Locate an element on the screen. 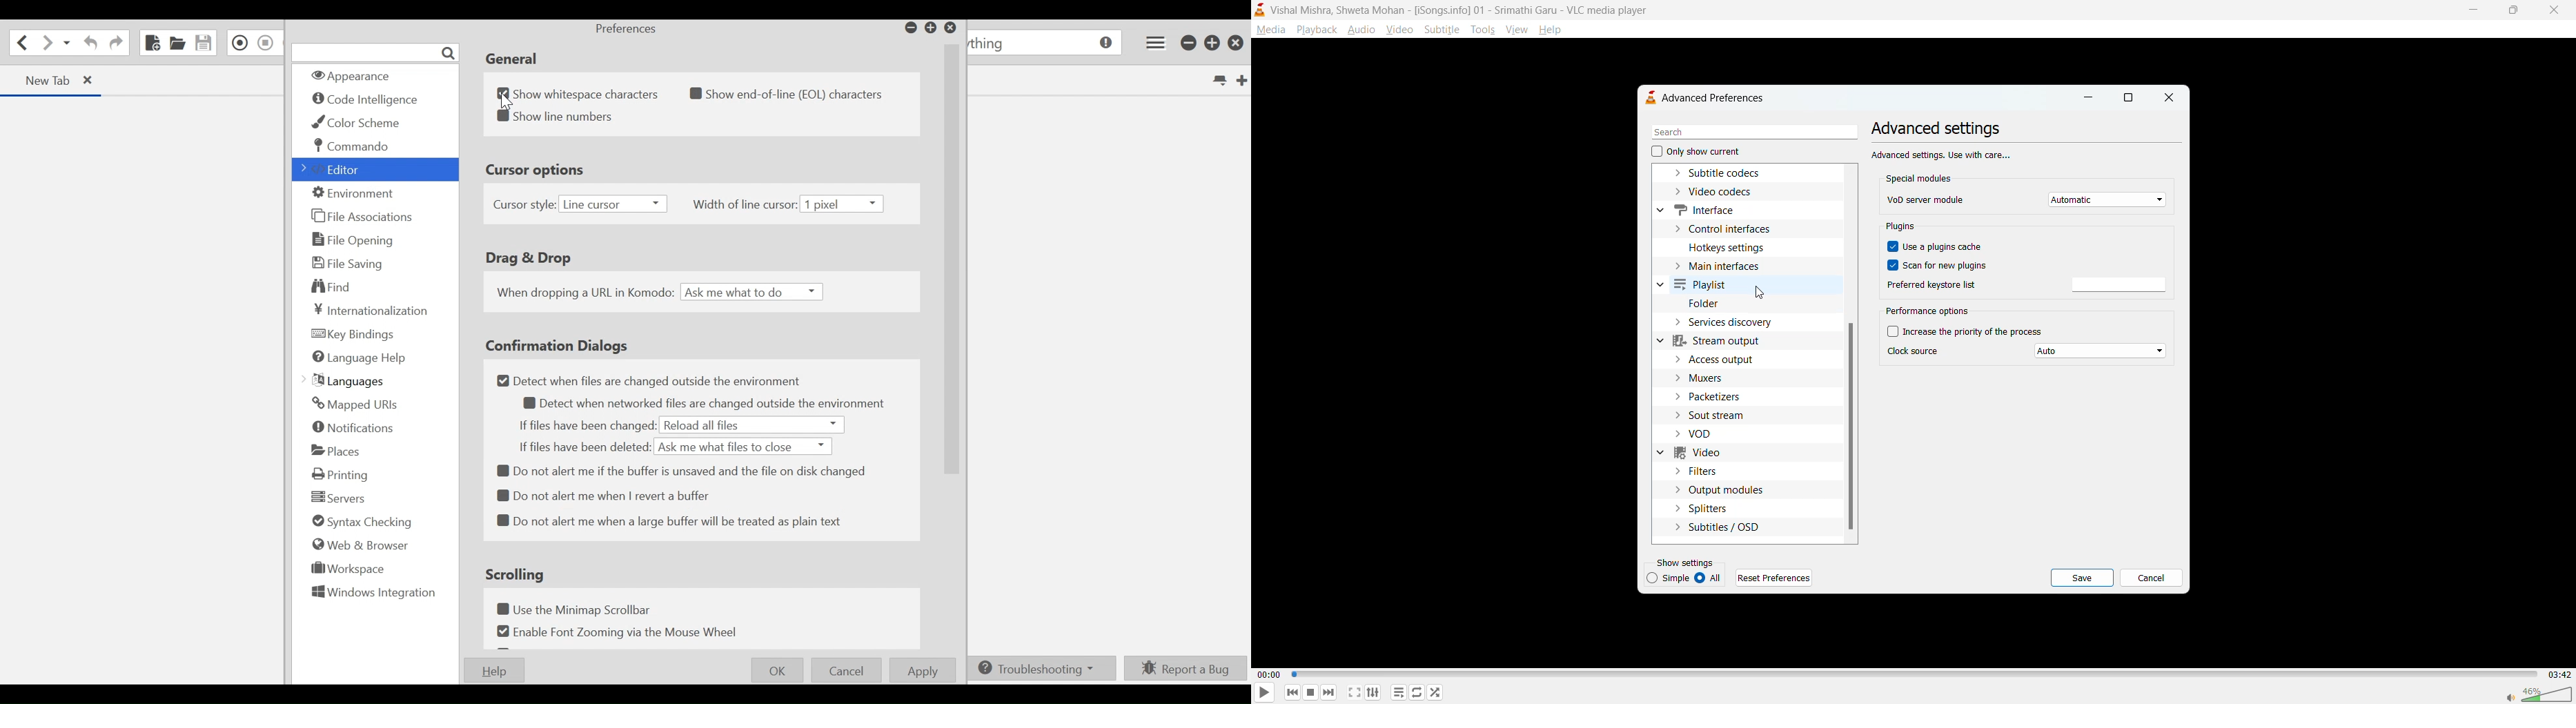  video is located at coordinates (1401, 29).